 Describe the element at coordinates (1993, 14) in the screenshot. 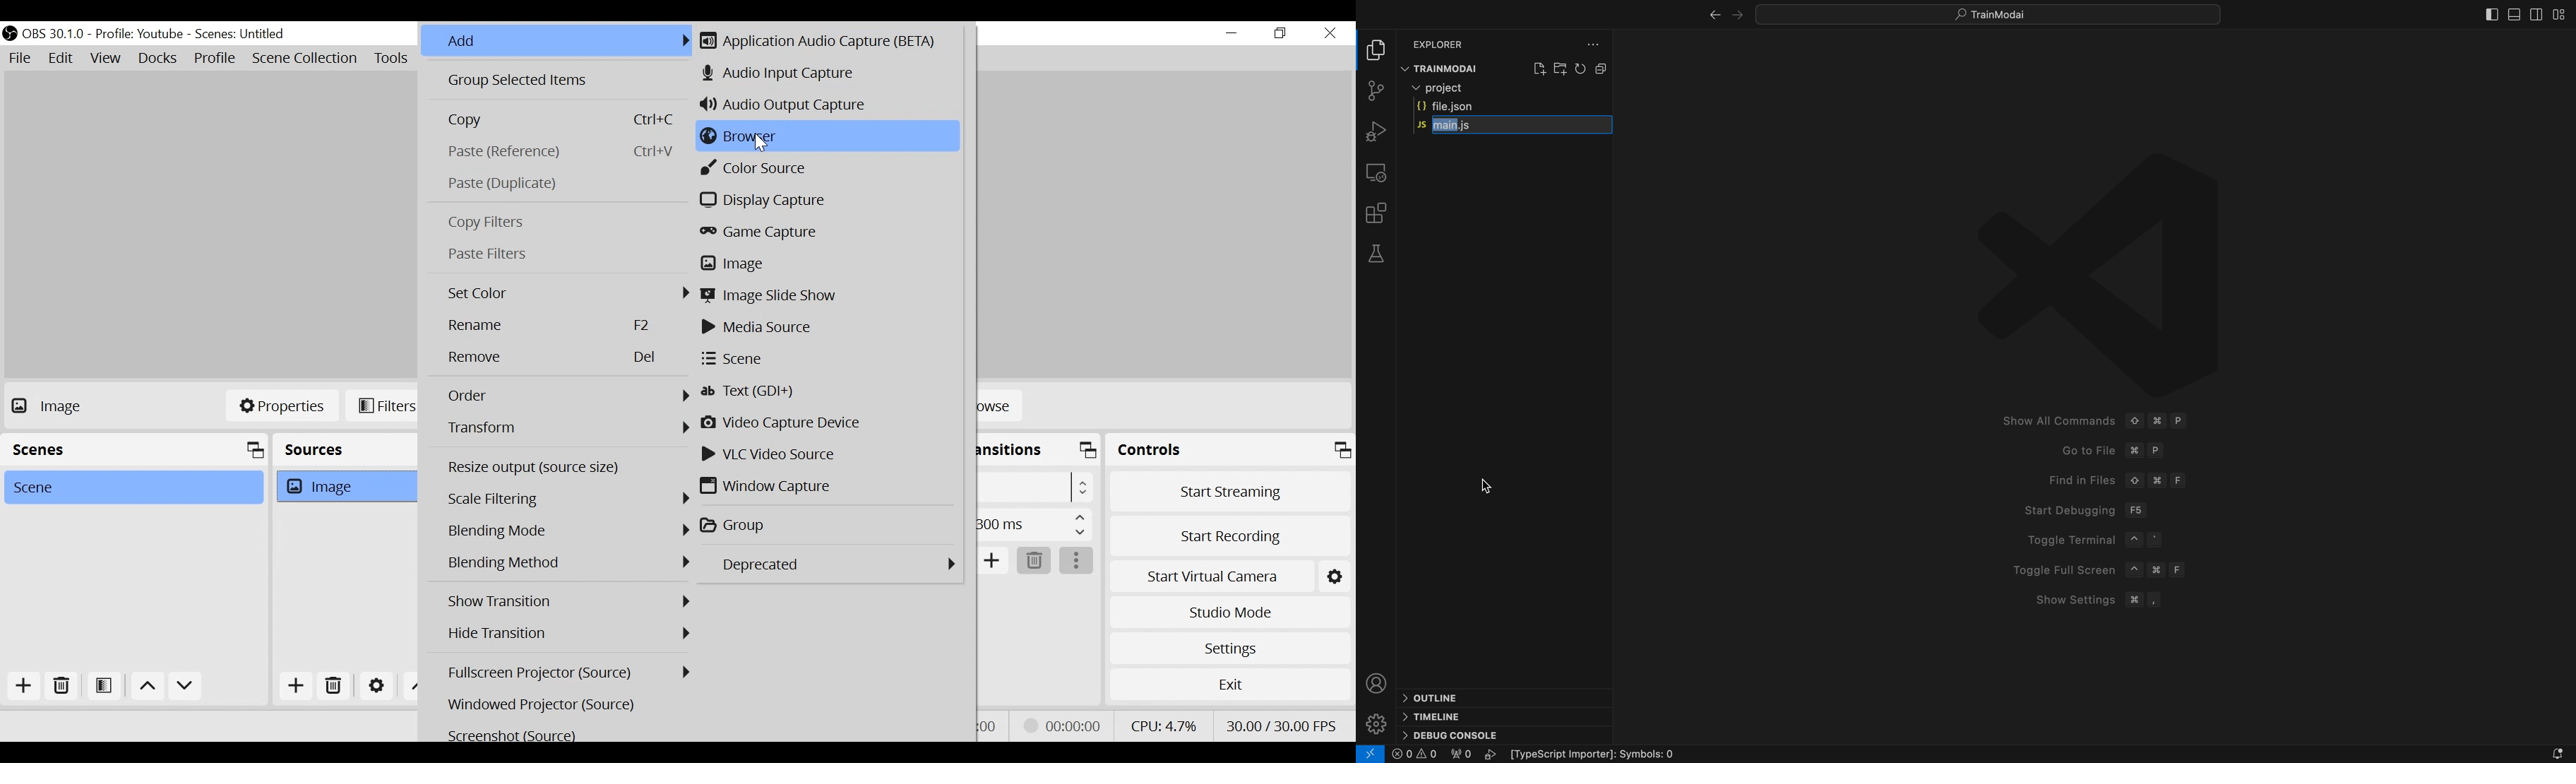

I see `Search bar` at that location.